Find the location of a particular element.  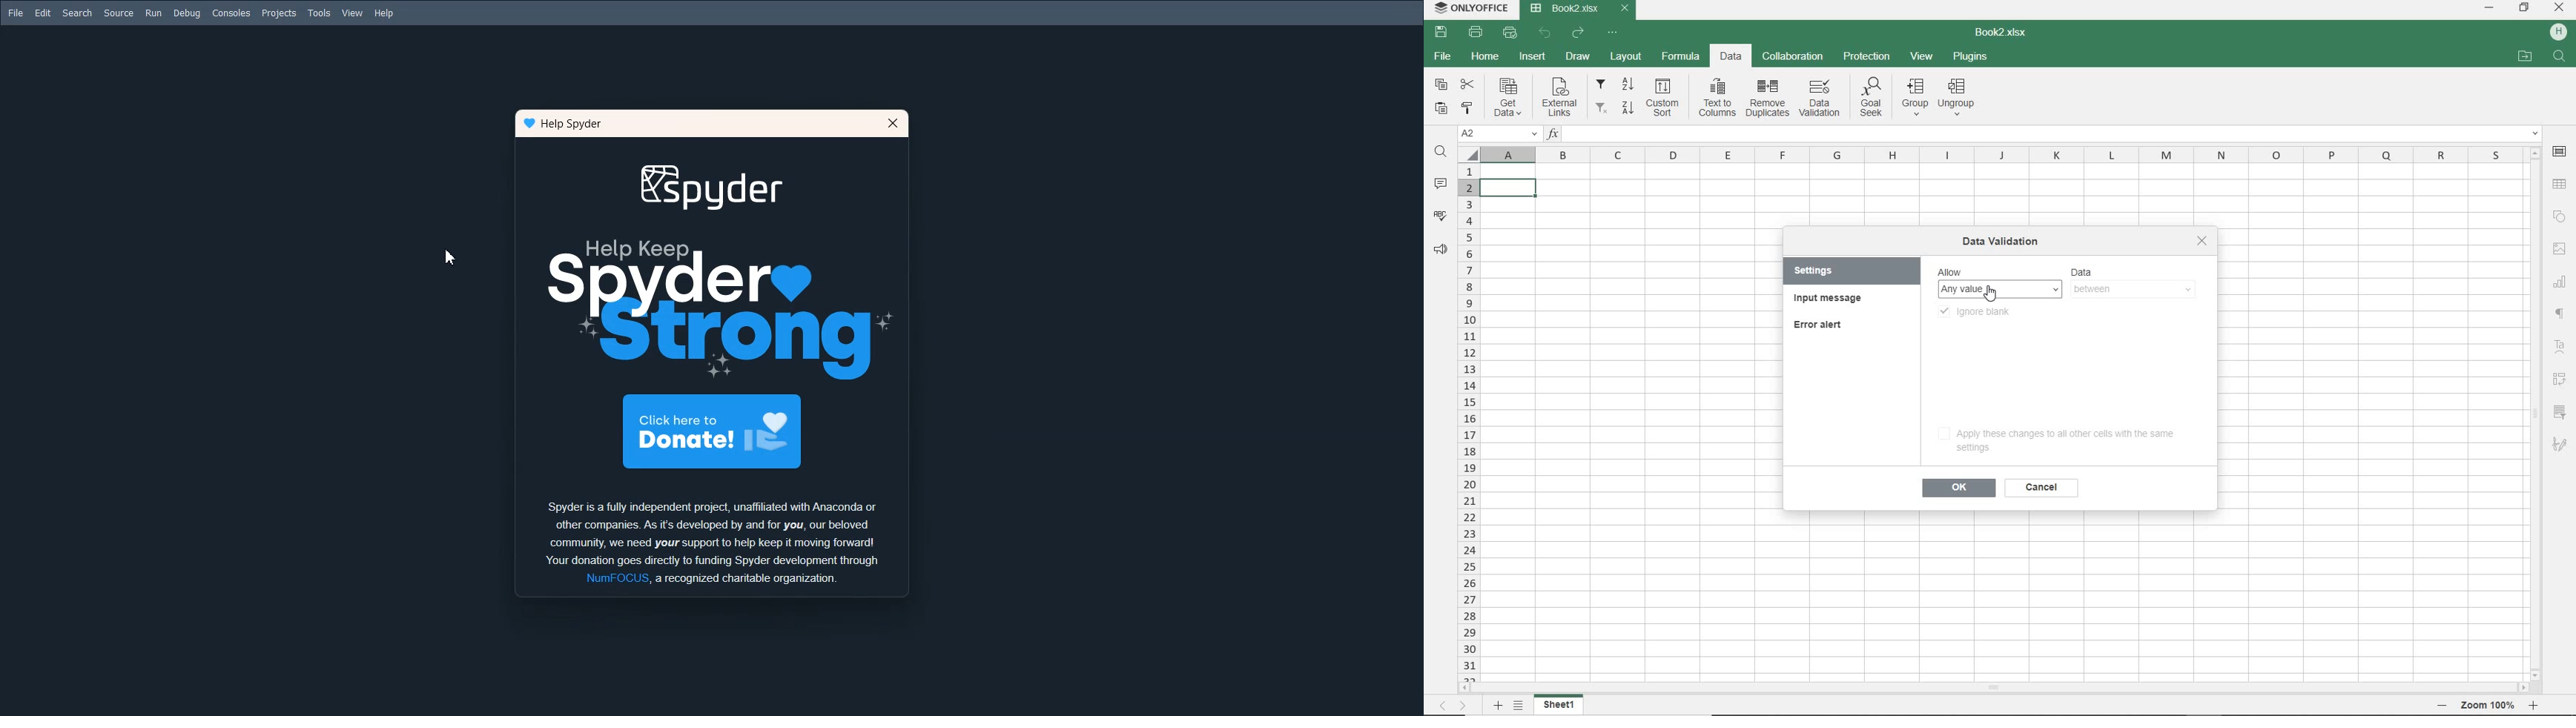

SELECTED cell is located at coordinates (1509, 187).